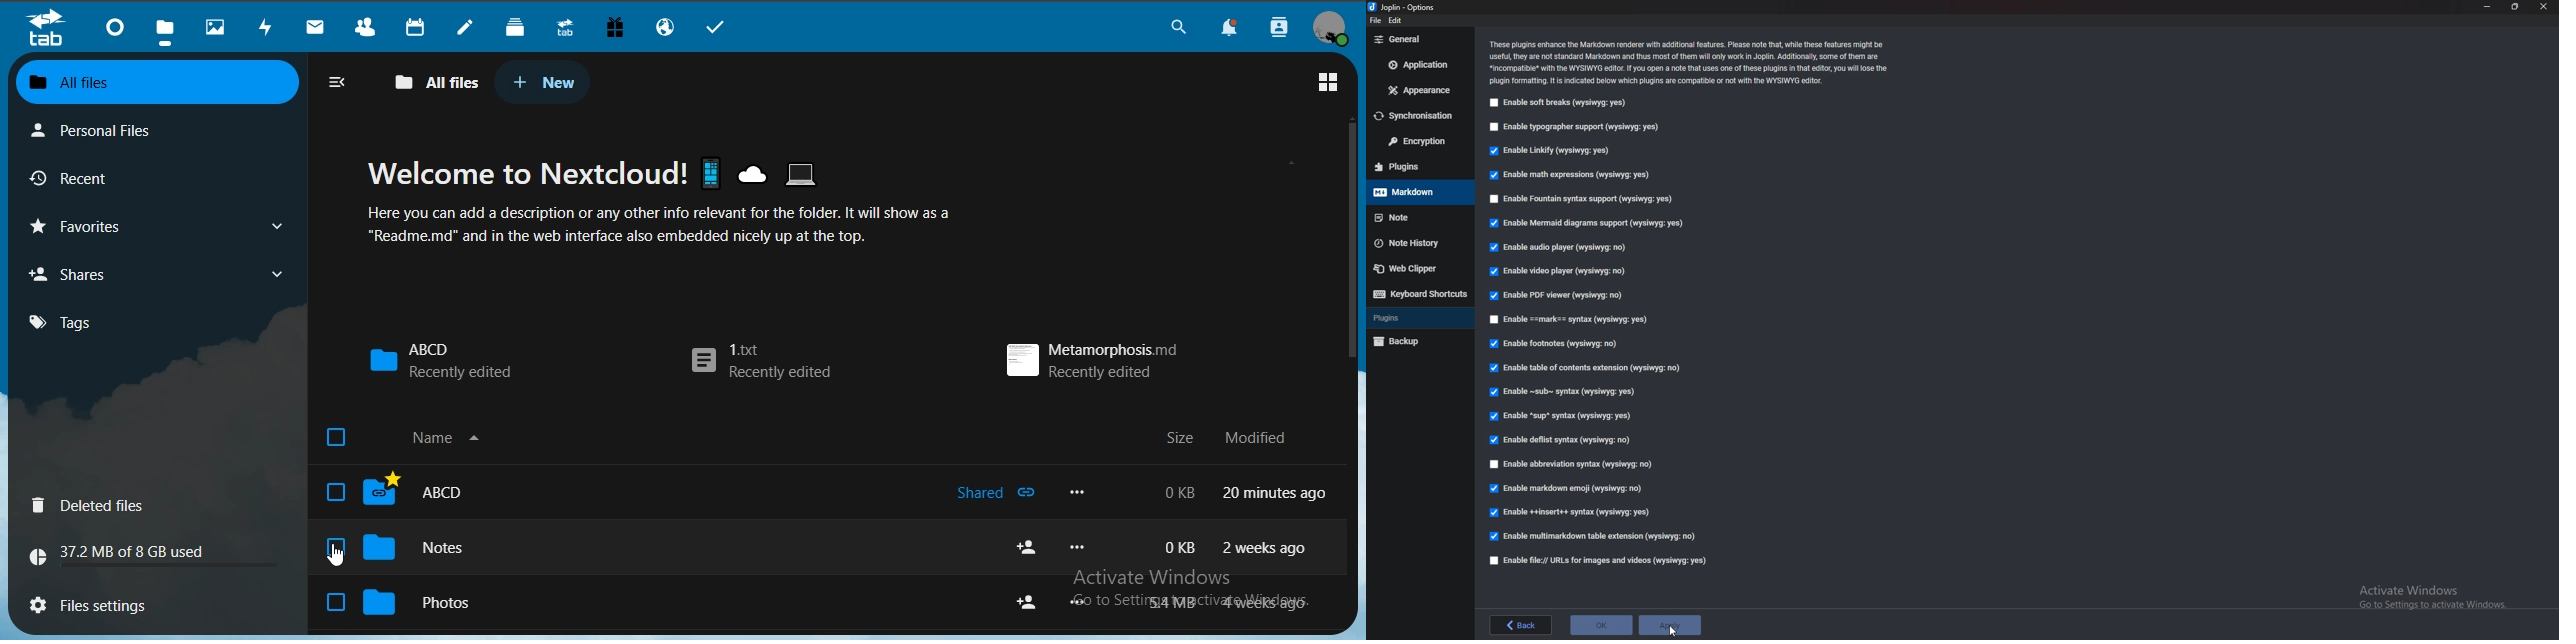 Image resolution: width=2576 pixels, height=644 pixels. What do you see at coordinates (1405, 7) in the screenshot?
I see `options` at bounding box center [1405, 7].